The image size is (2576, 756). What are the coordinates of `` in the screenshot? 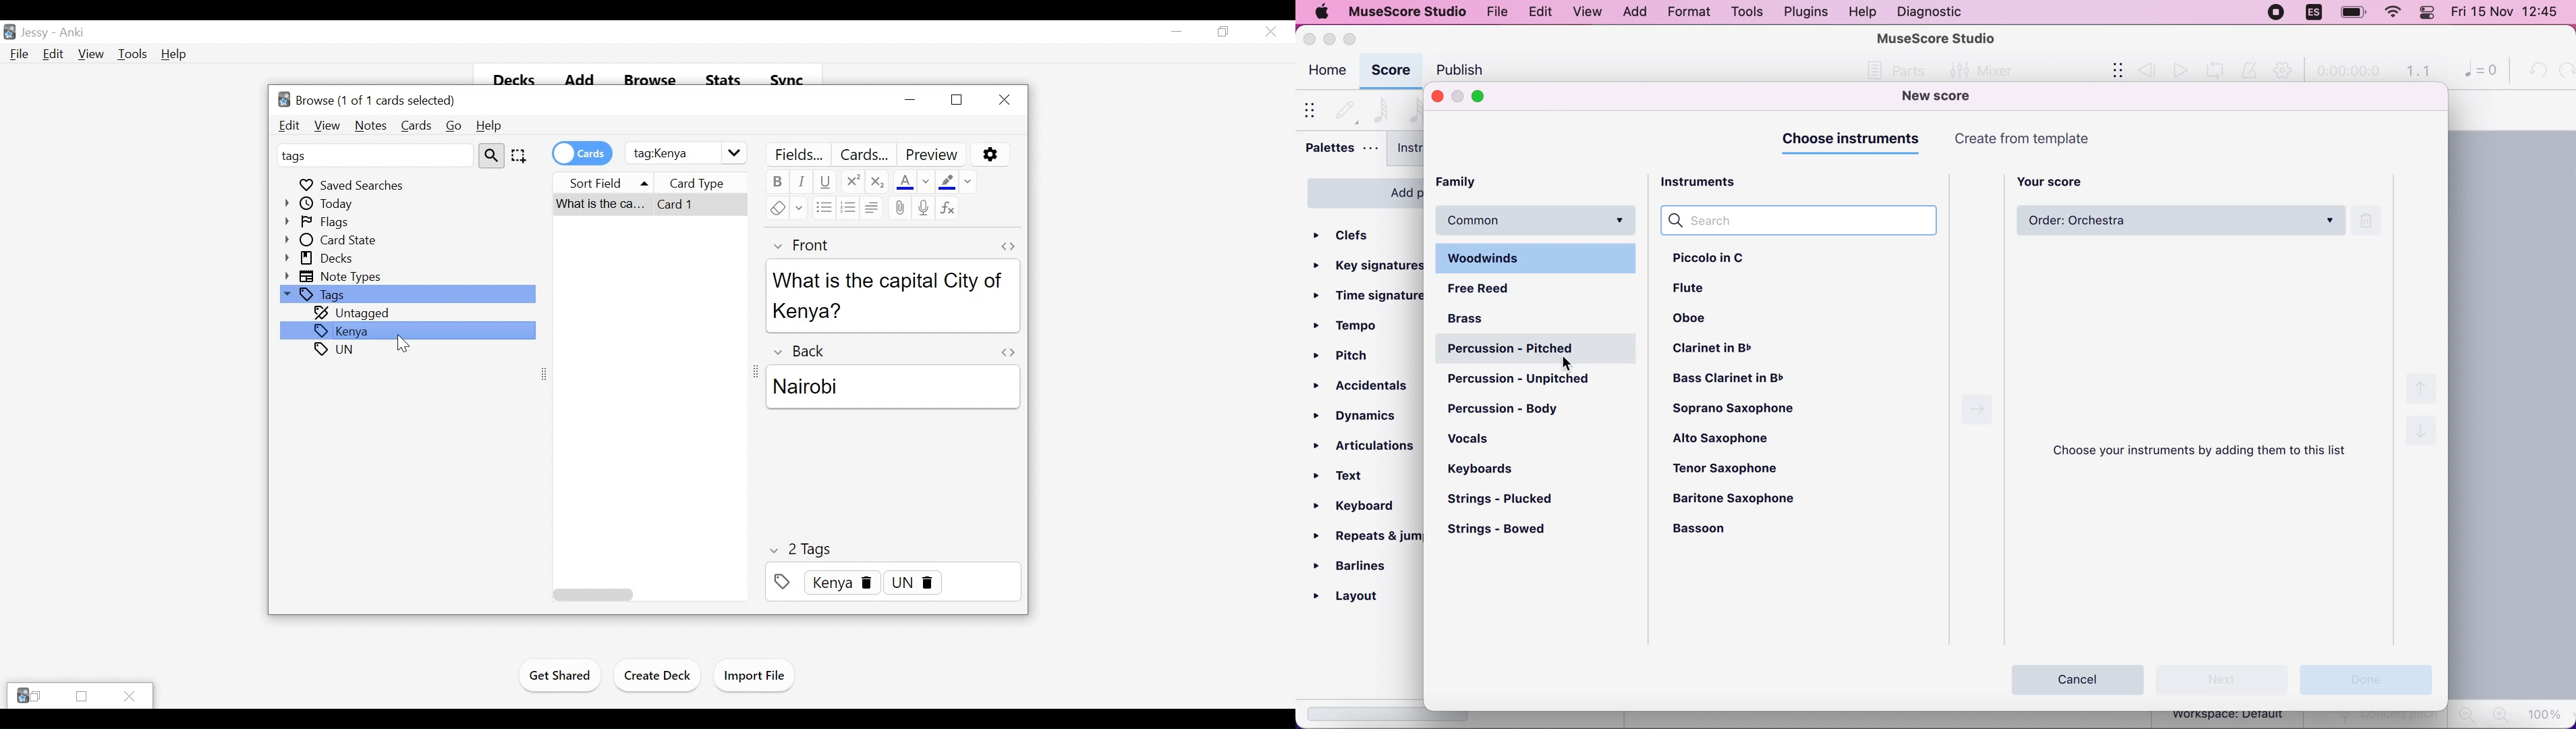 It's located at (1902, 71).